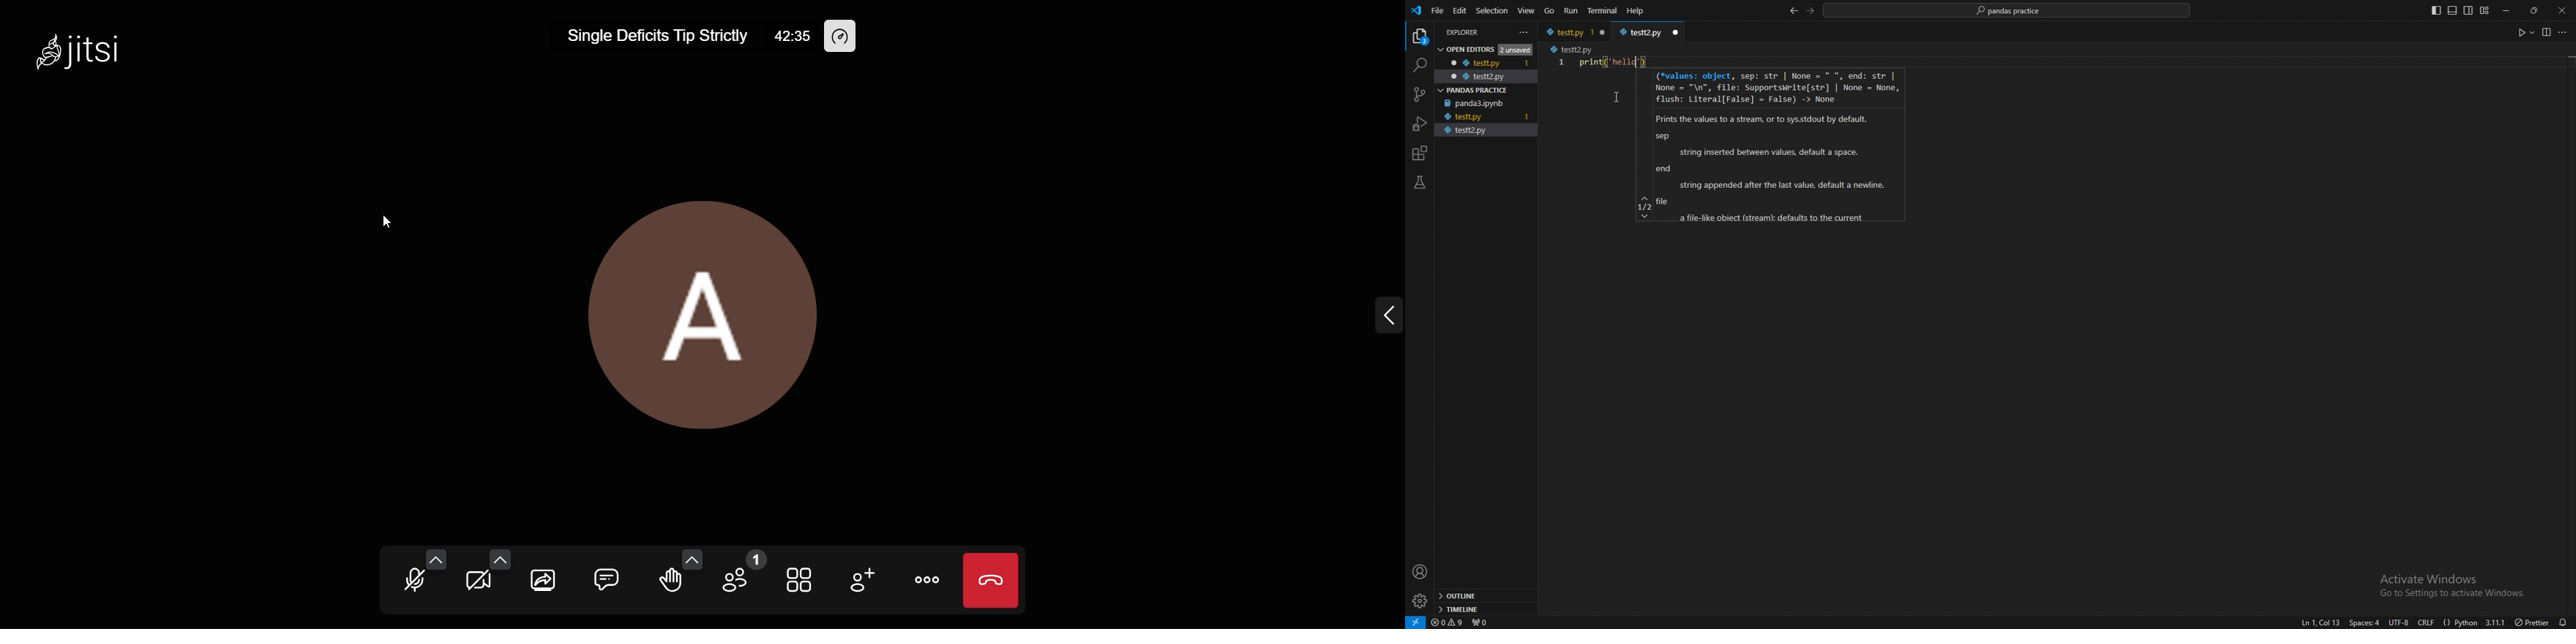 This screenshot has width=2576, height=644. Describe the element at coordinates (84, 56) in the screenshot. I see `jitsi` at that location.